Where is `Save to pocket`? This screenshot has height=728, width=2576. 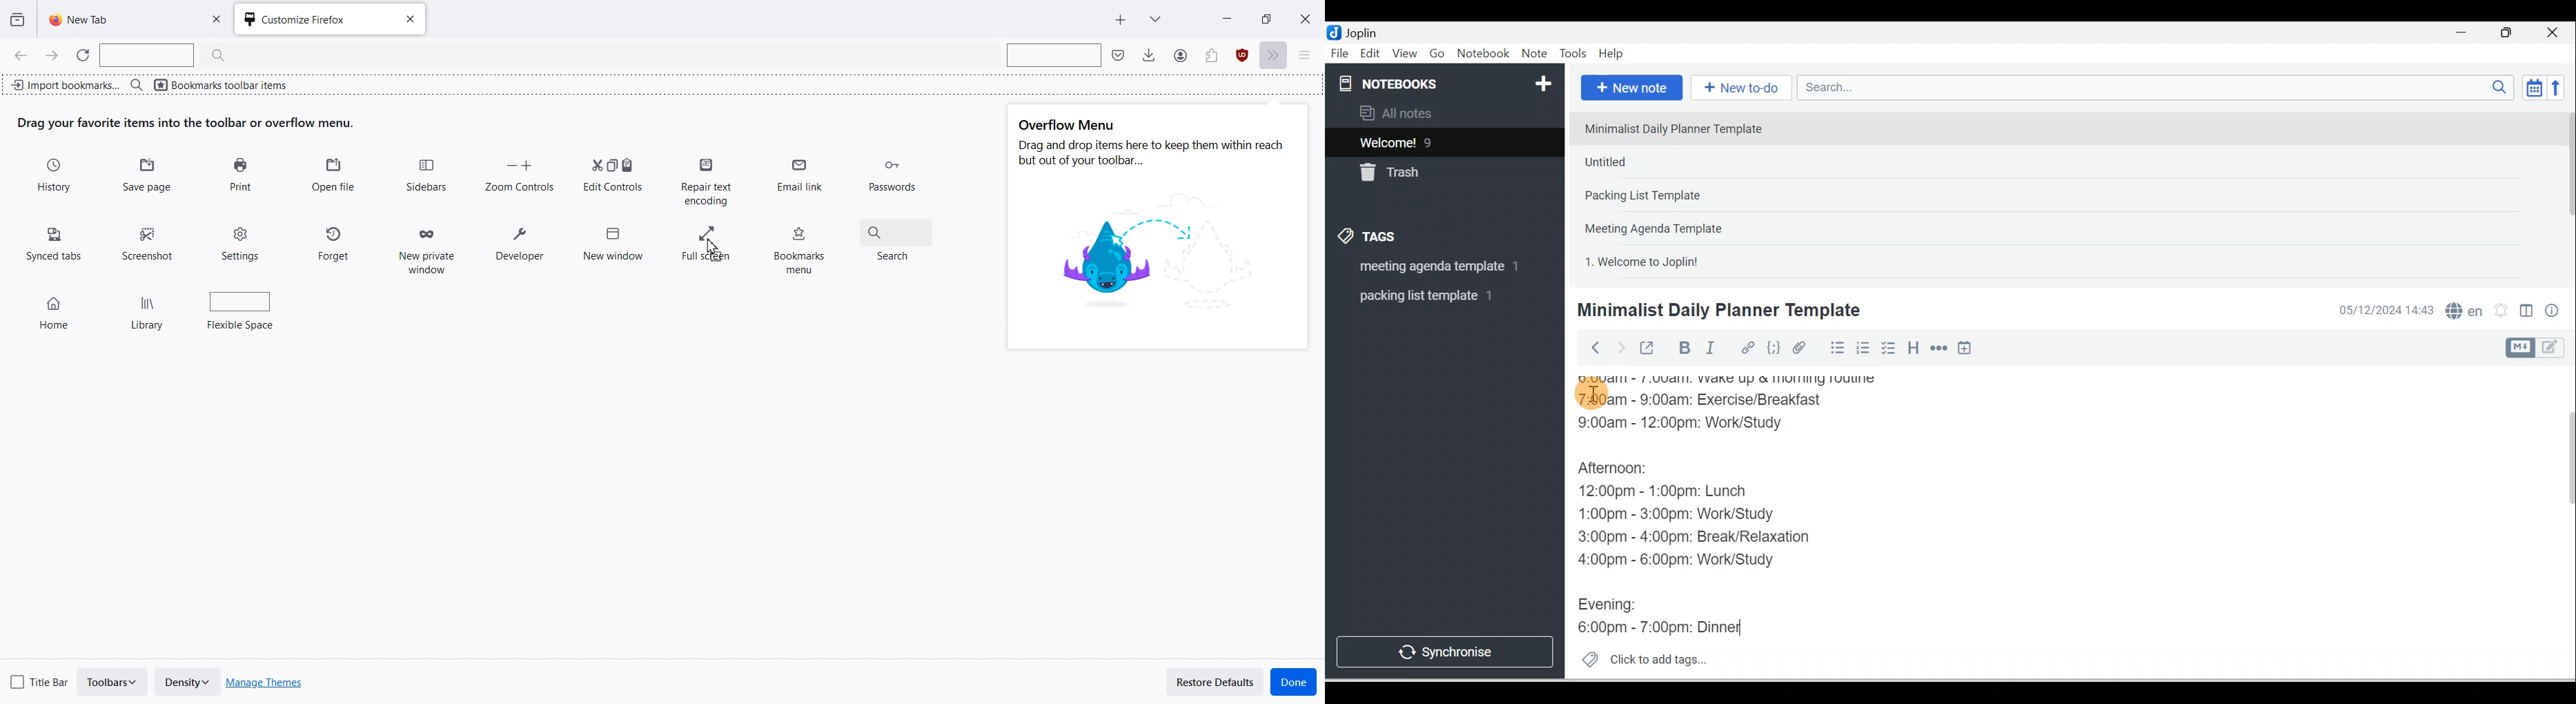 Save to pocket is located at coordinates (1119, 55).